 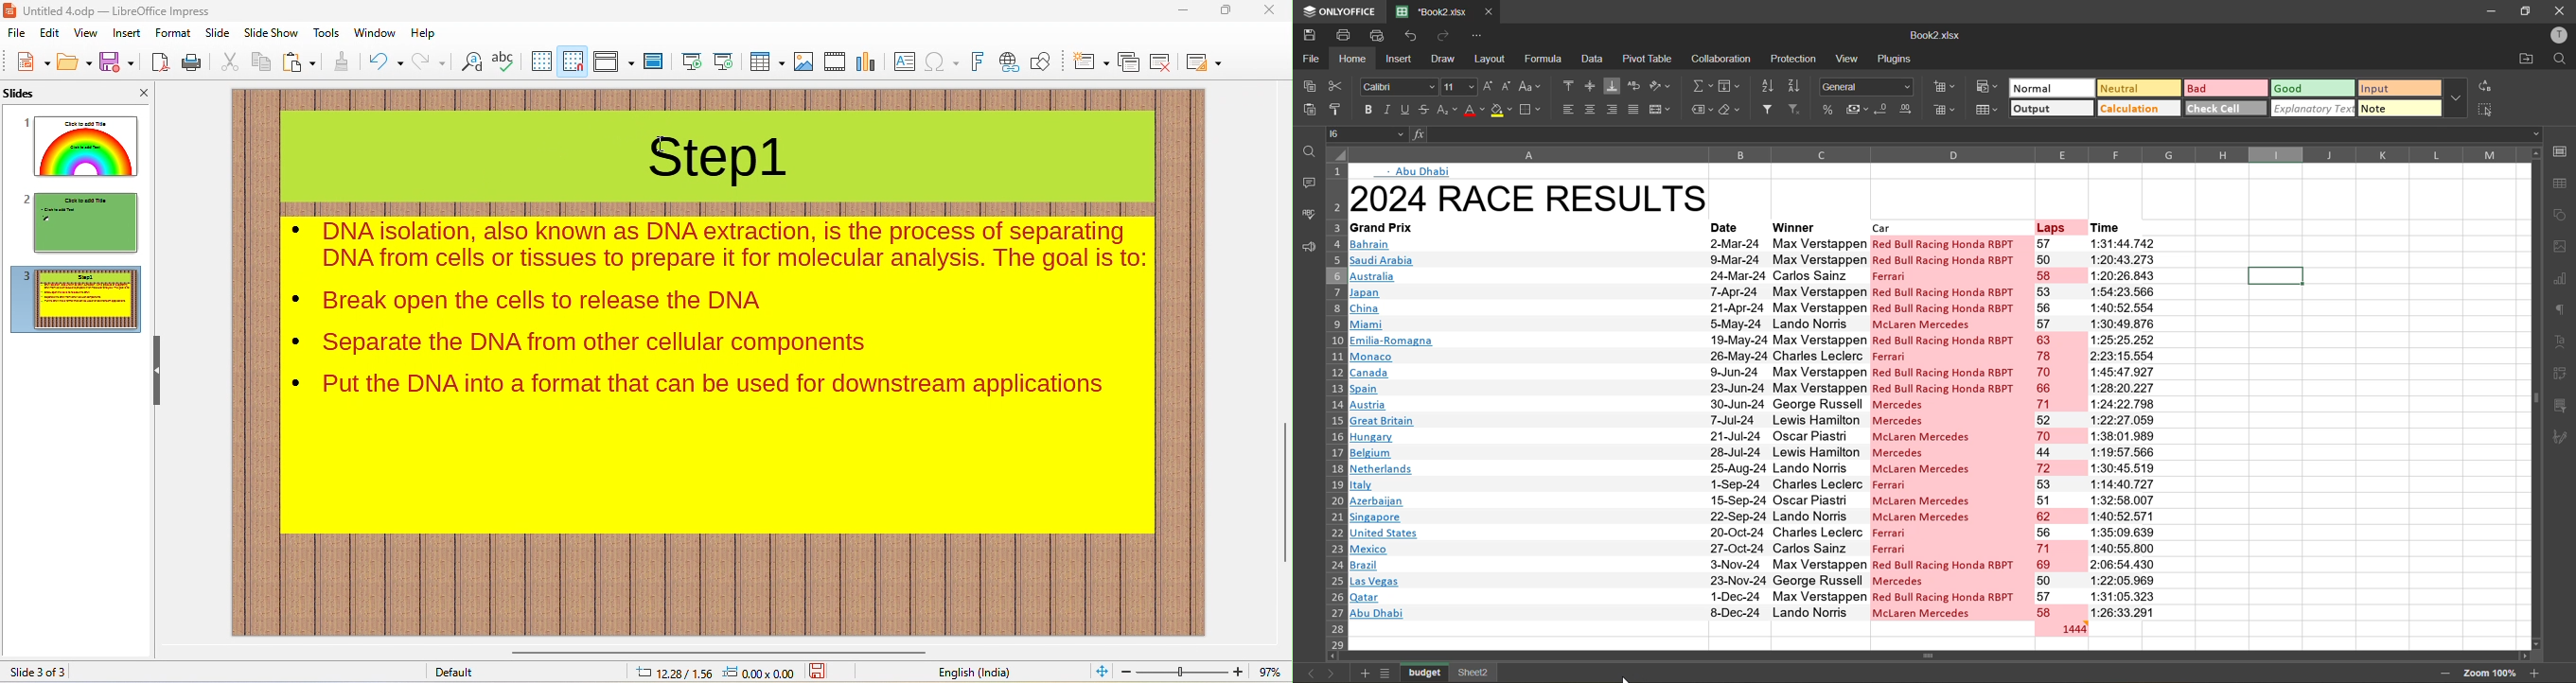 I want to click on sheet2, so click(x=1474, y=672).